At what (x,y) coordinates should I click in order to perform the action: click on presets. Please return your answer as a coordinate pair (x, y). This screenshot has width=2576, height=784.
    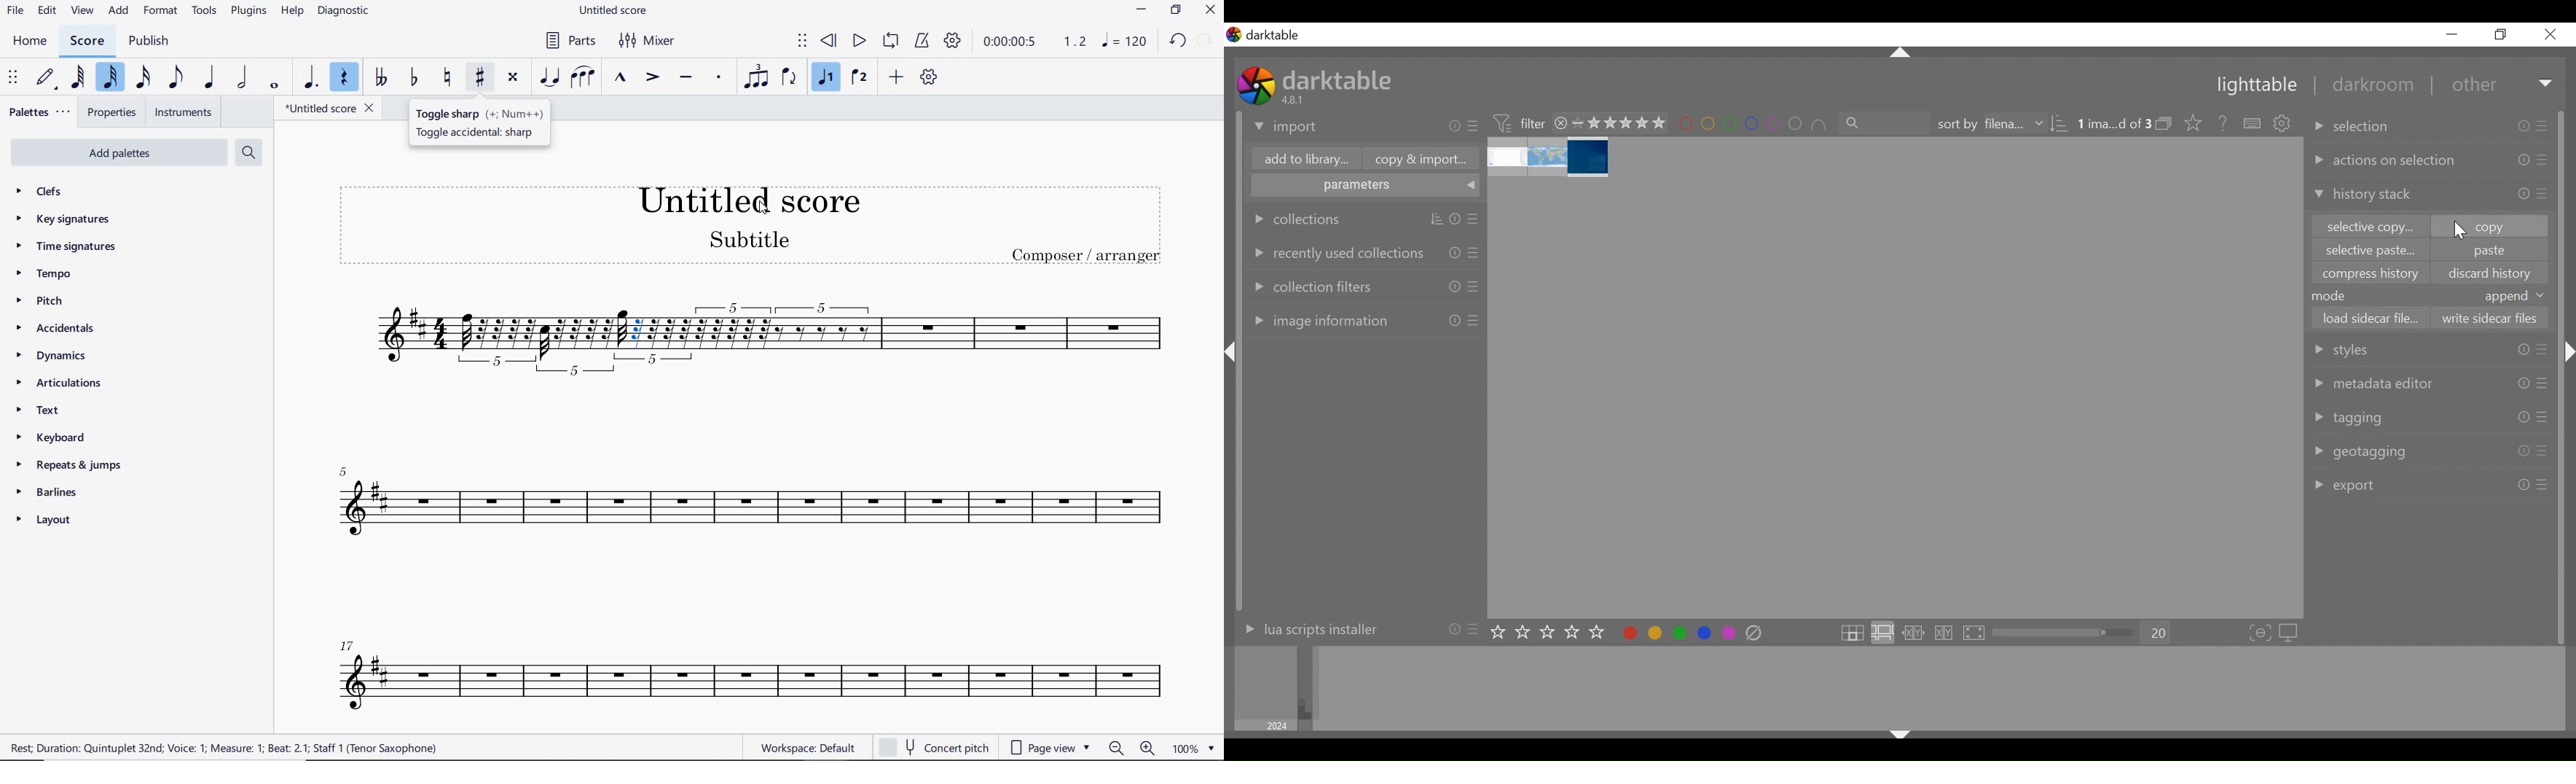
    Looking at the image, I should click on (2541, 349).